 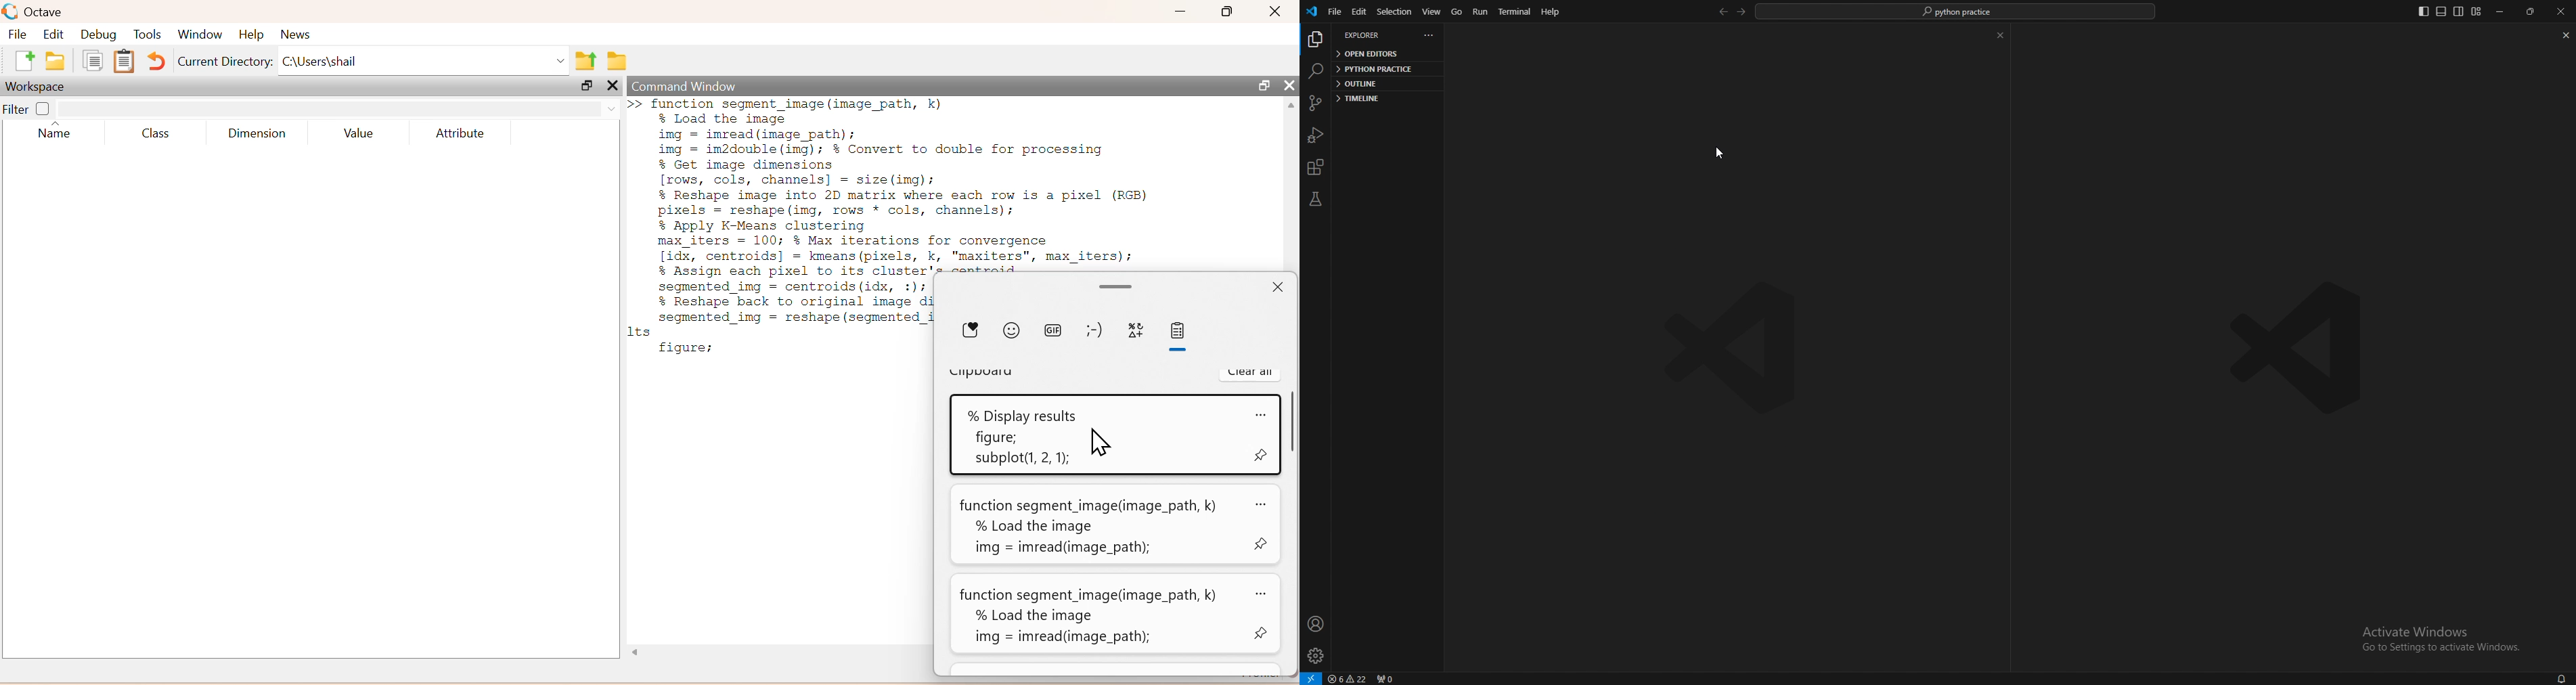 I want to click on Browse directories, so click(x=617, y=62).